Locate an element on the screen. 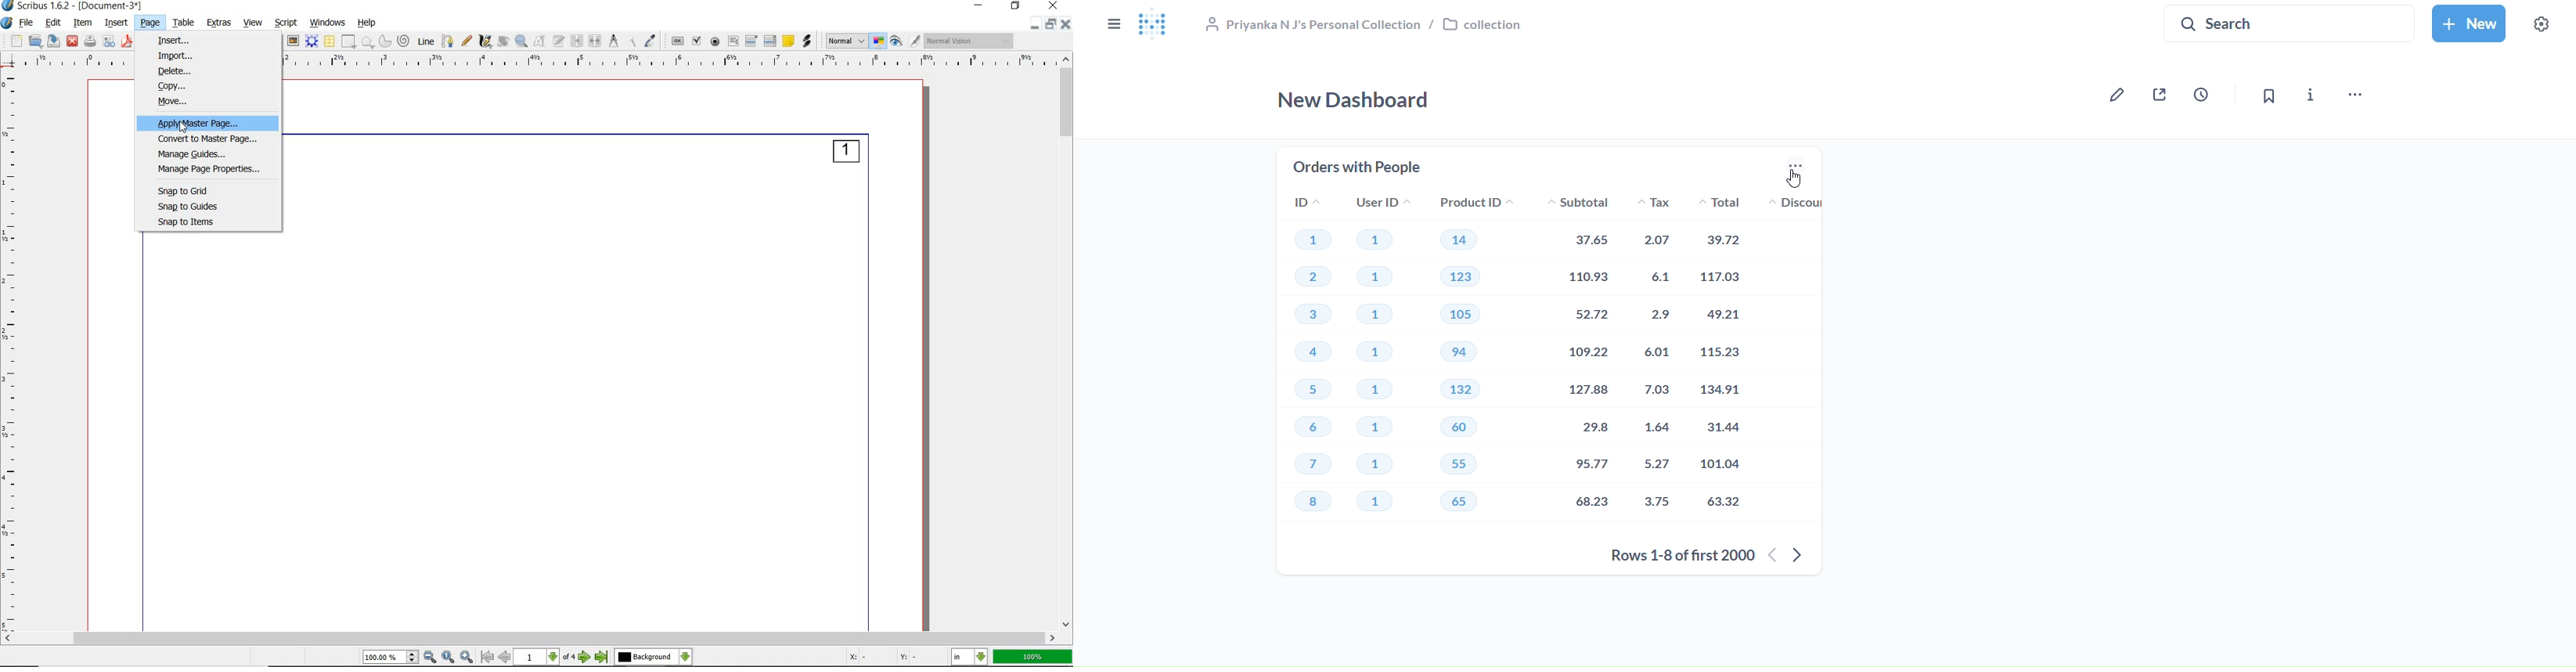 Image resolution: width=2576 pixels, height=672 pixels. polygon is located at coordinates (369, 42).